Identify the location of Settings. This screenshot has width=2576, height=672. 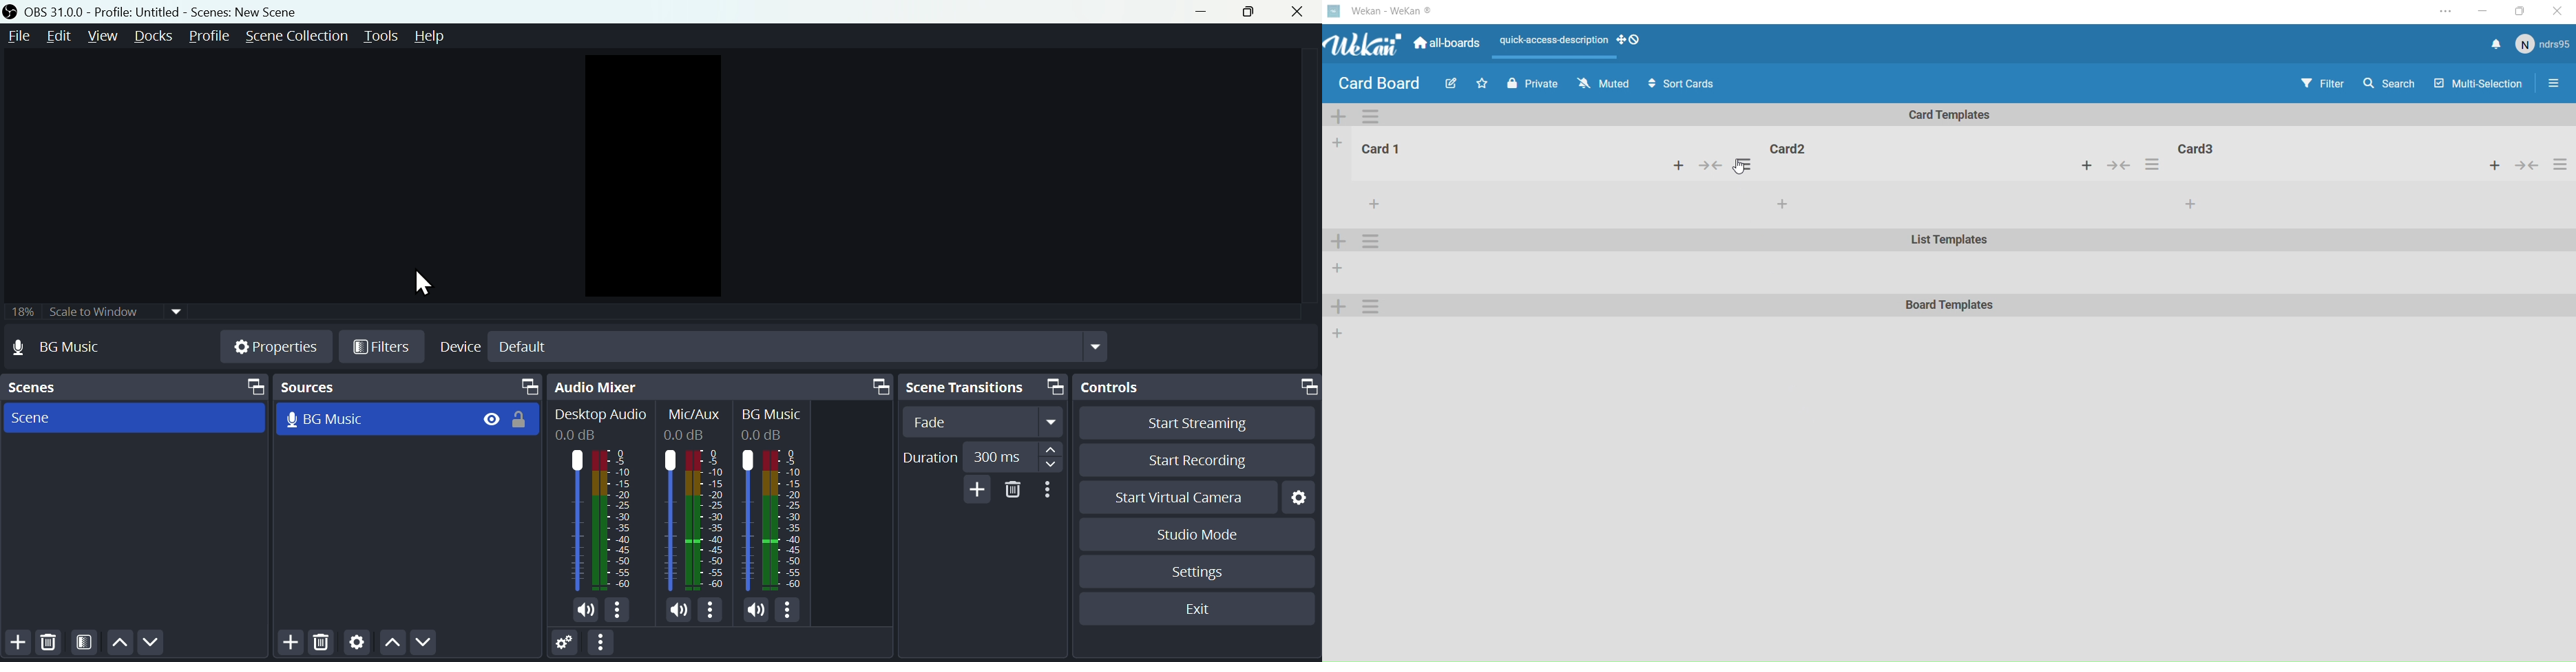
(1370, 116).